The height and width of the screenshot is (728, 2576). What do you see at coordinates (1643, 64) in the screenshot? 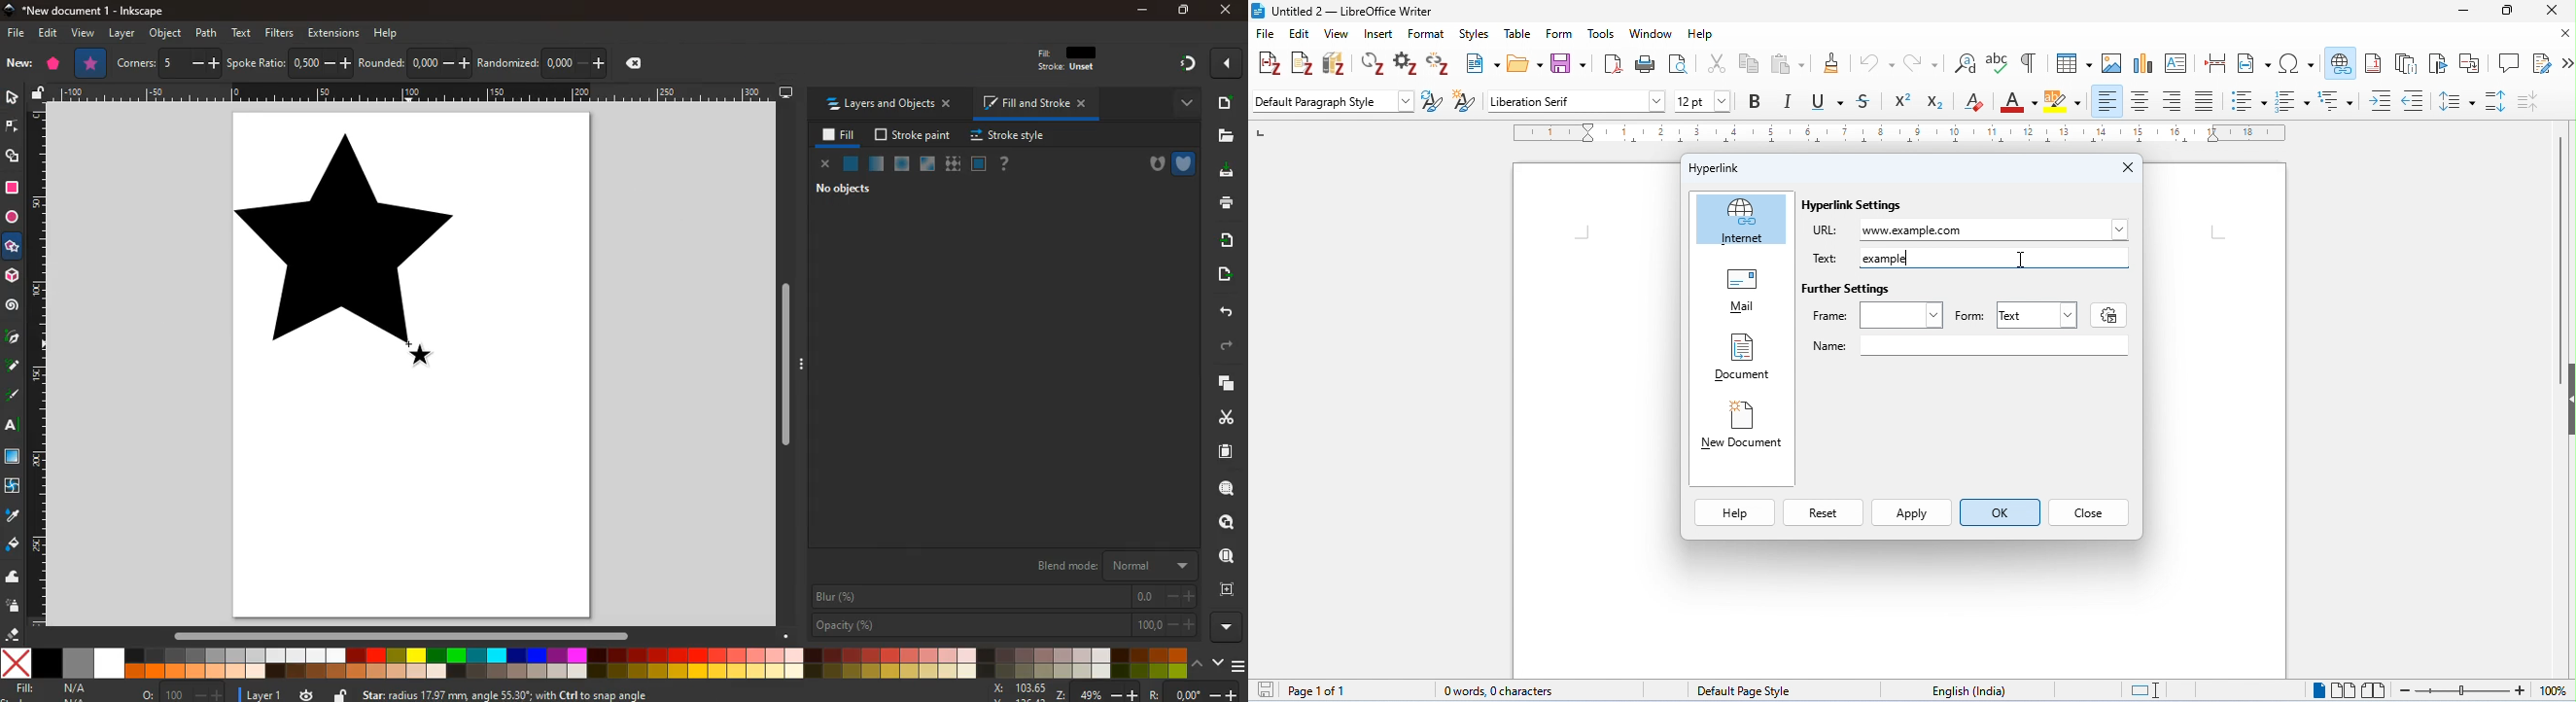
I see `print` at bounding box center [1643, 64].